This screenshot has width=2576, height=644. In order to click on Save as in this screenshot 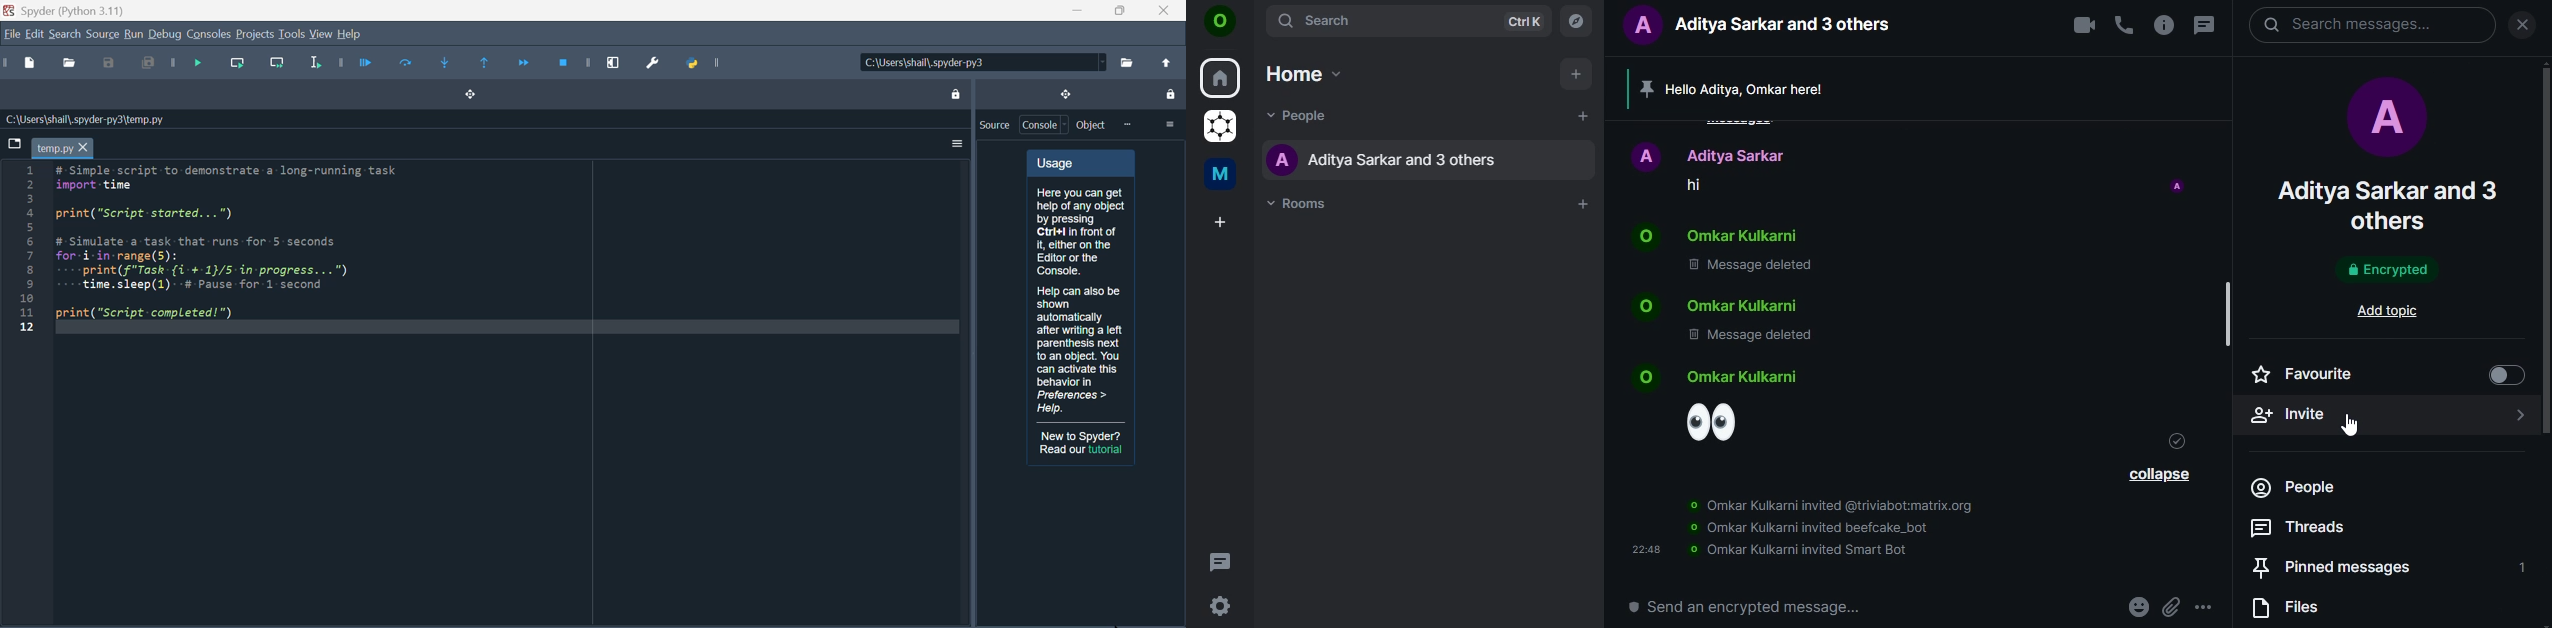, I will do `click(110, 65)`.